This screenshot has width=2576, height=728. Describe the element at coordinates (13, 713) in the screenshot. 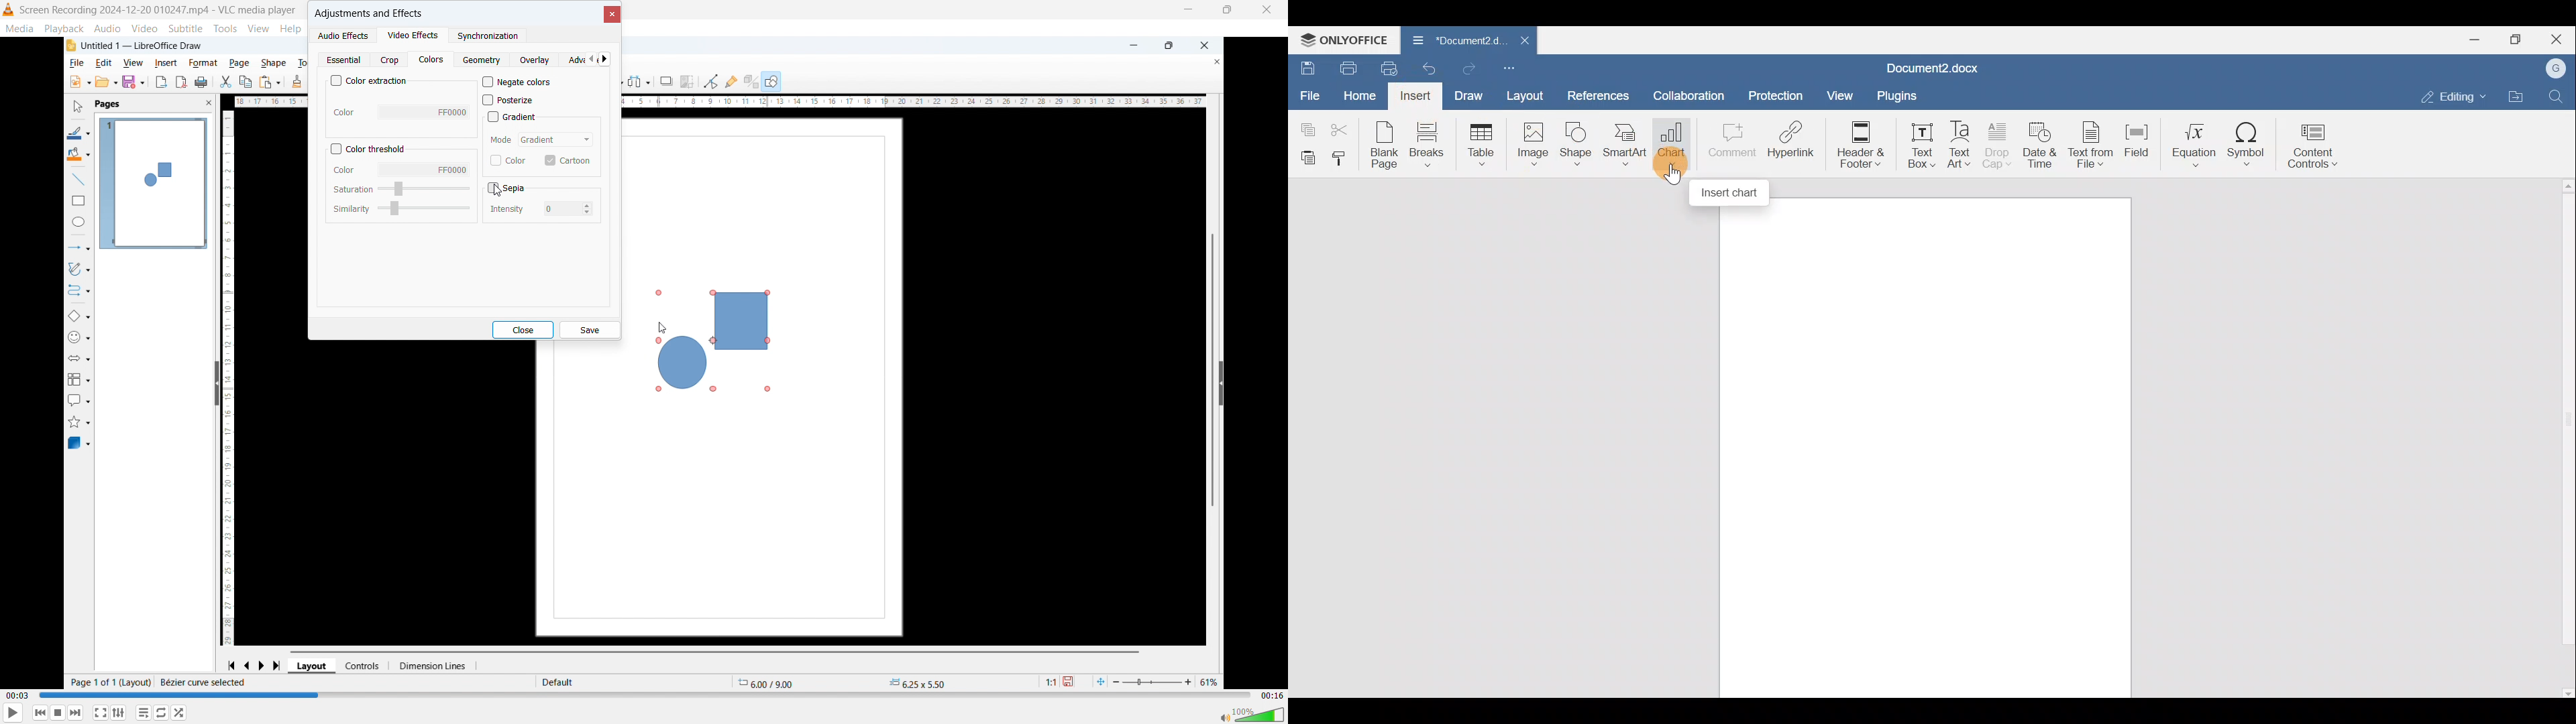

I see `play ` at that location.